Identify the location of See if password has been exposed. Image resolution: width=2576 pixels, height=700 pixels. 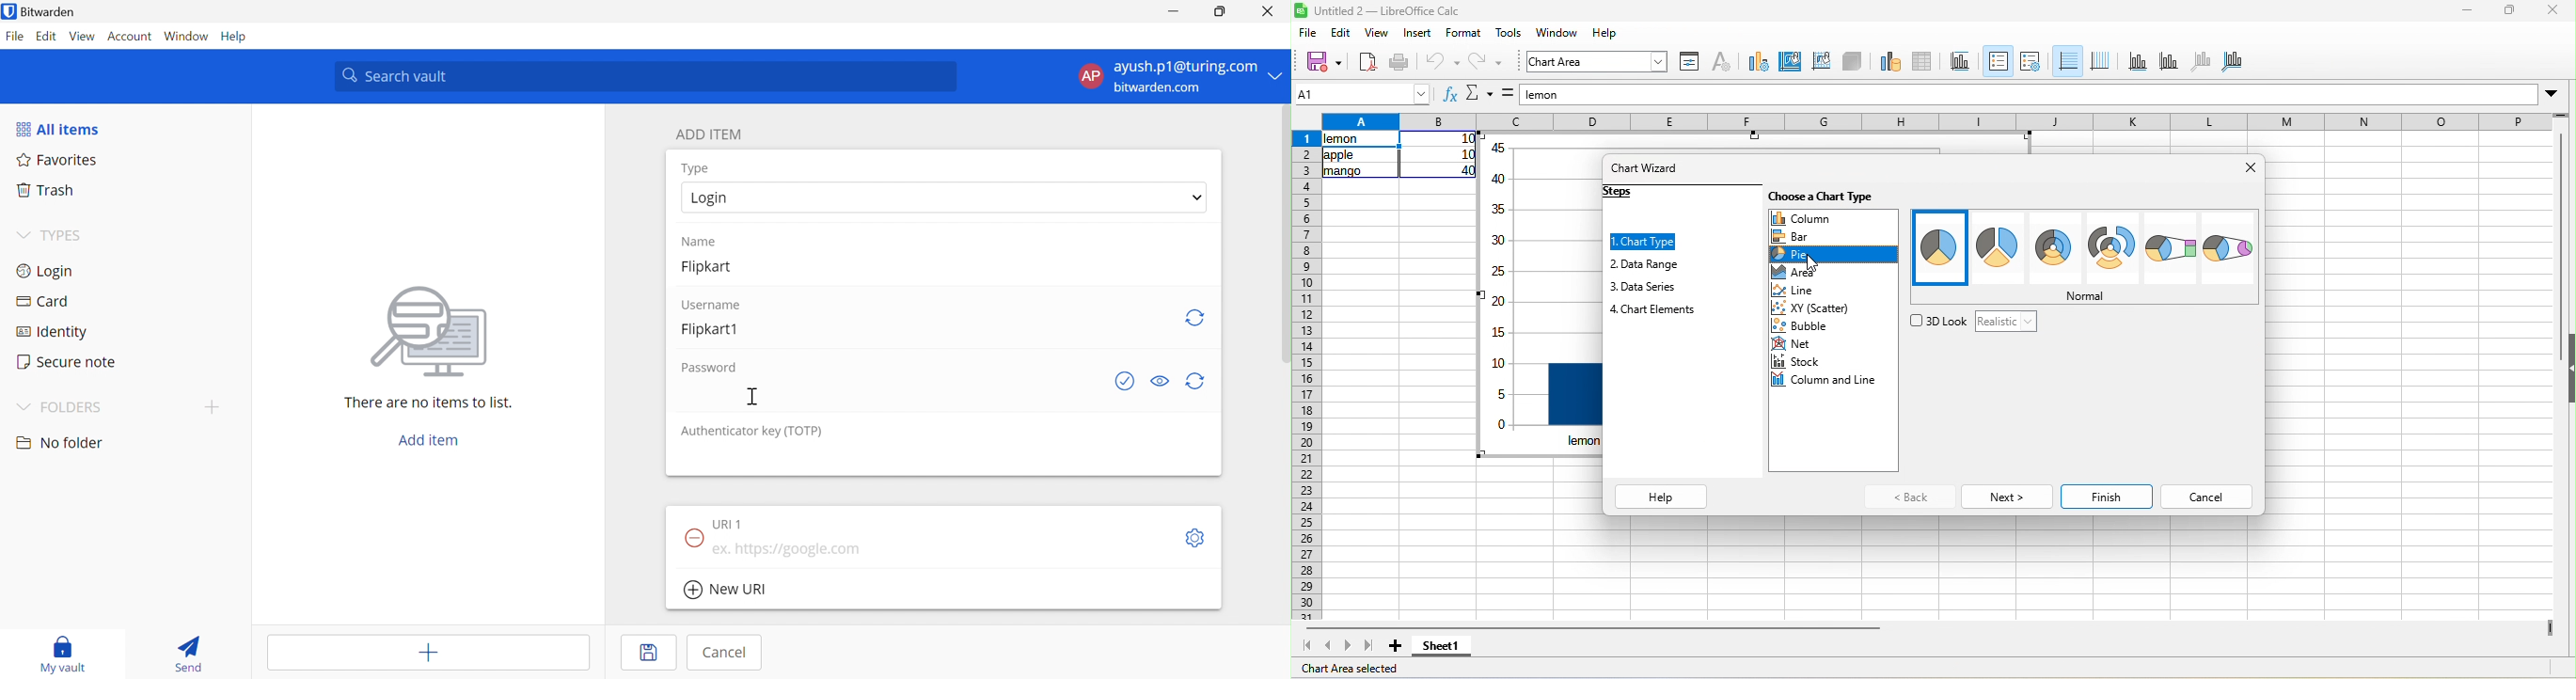
(1126, 382).